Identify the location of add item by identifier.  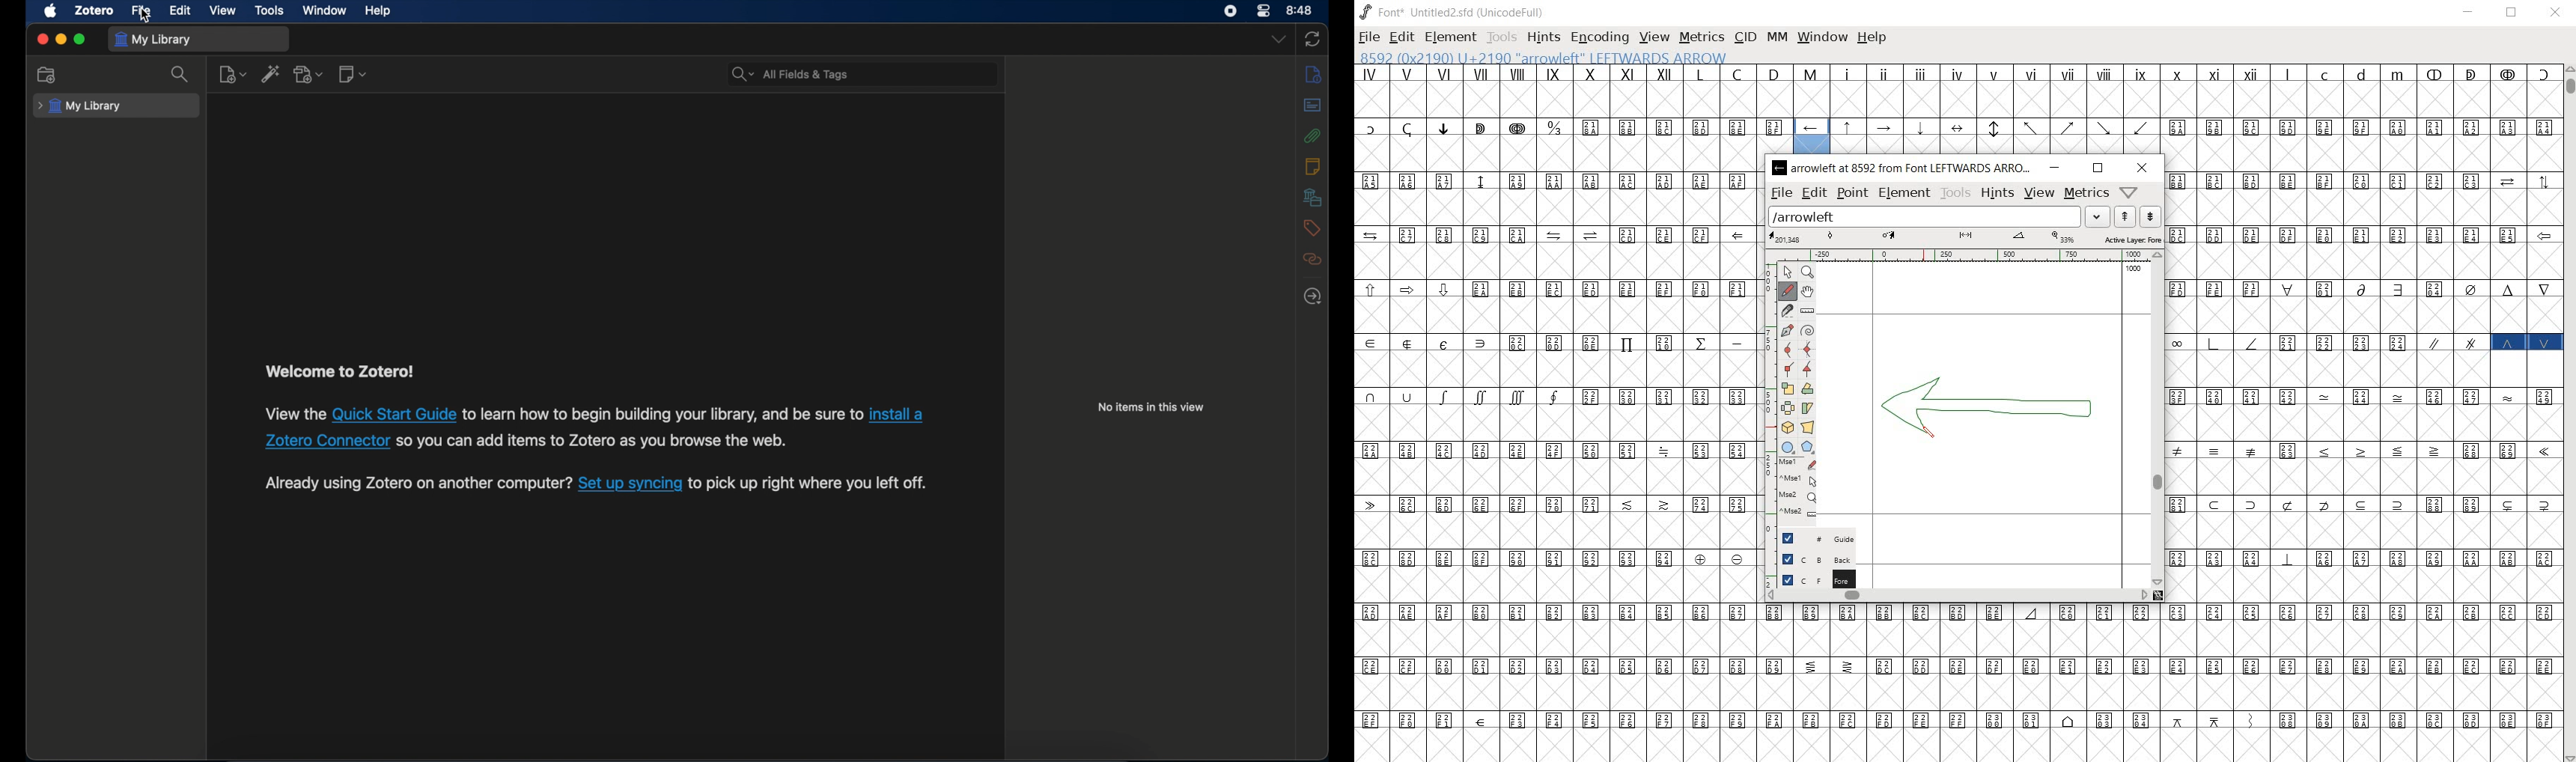
(272, 75).